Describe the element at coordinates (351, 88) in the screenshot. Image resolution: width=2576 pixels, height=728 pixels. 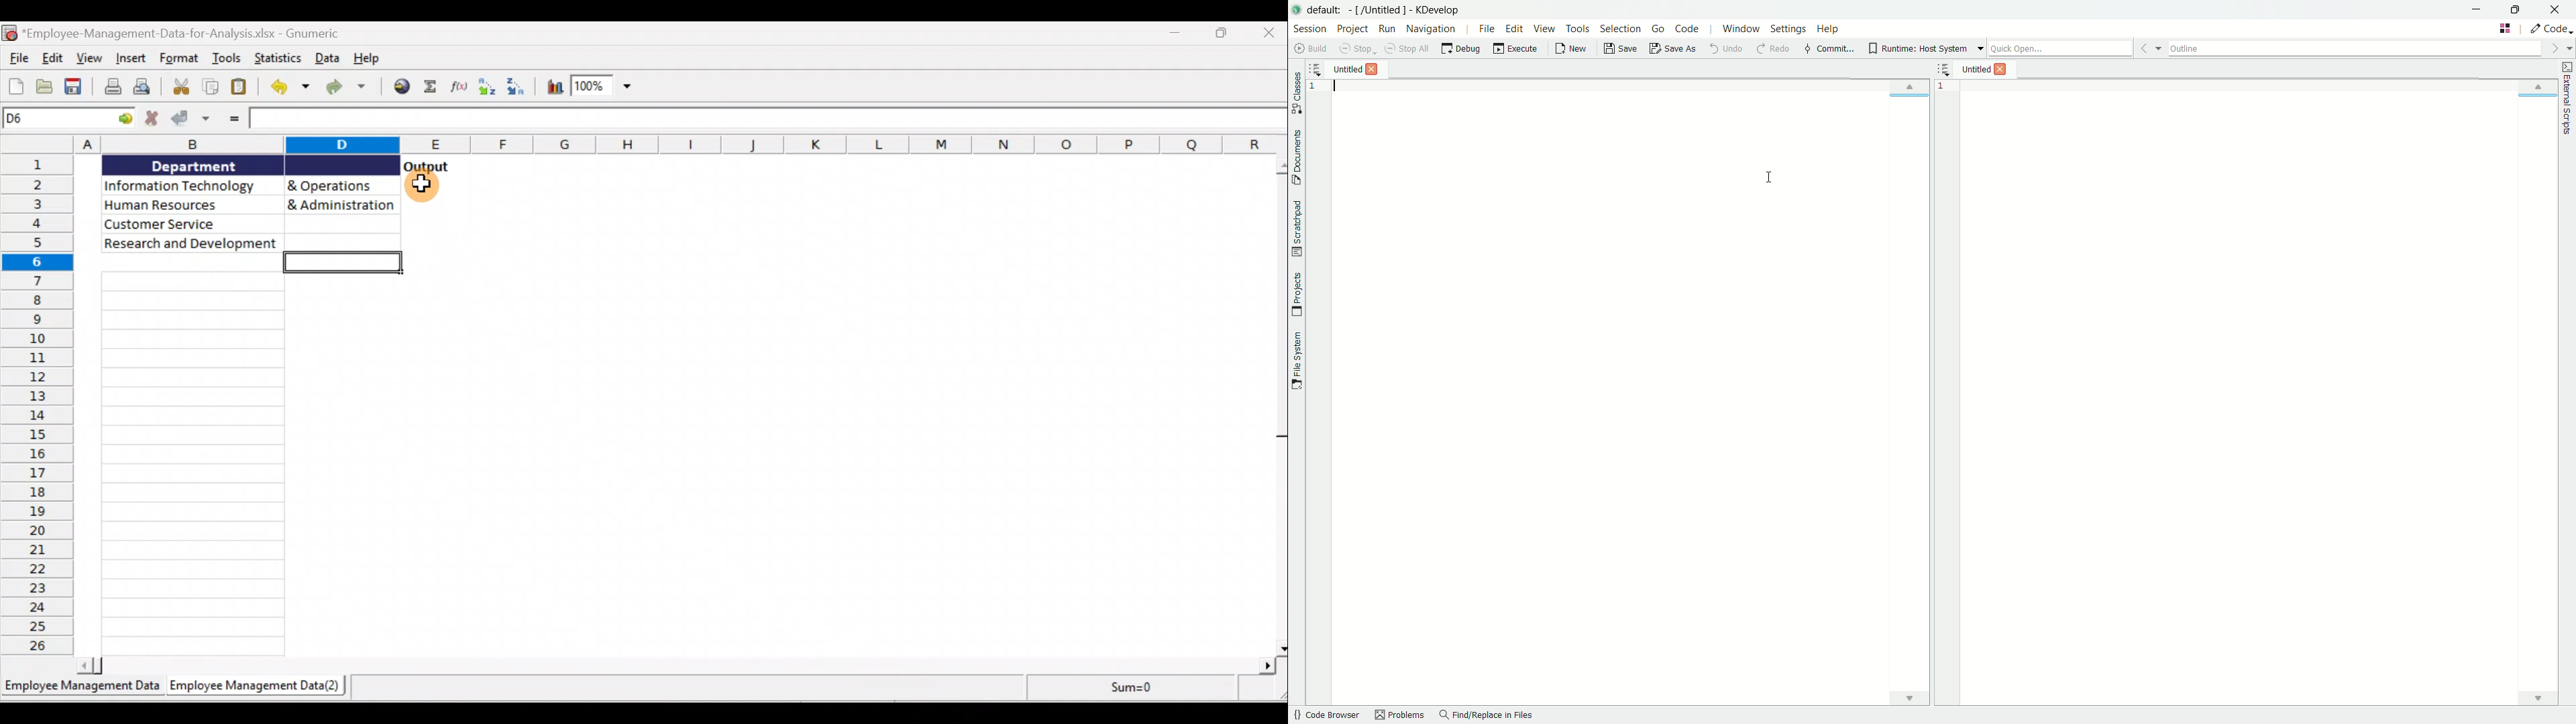
I see `Redo undone action` at that location.